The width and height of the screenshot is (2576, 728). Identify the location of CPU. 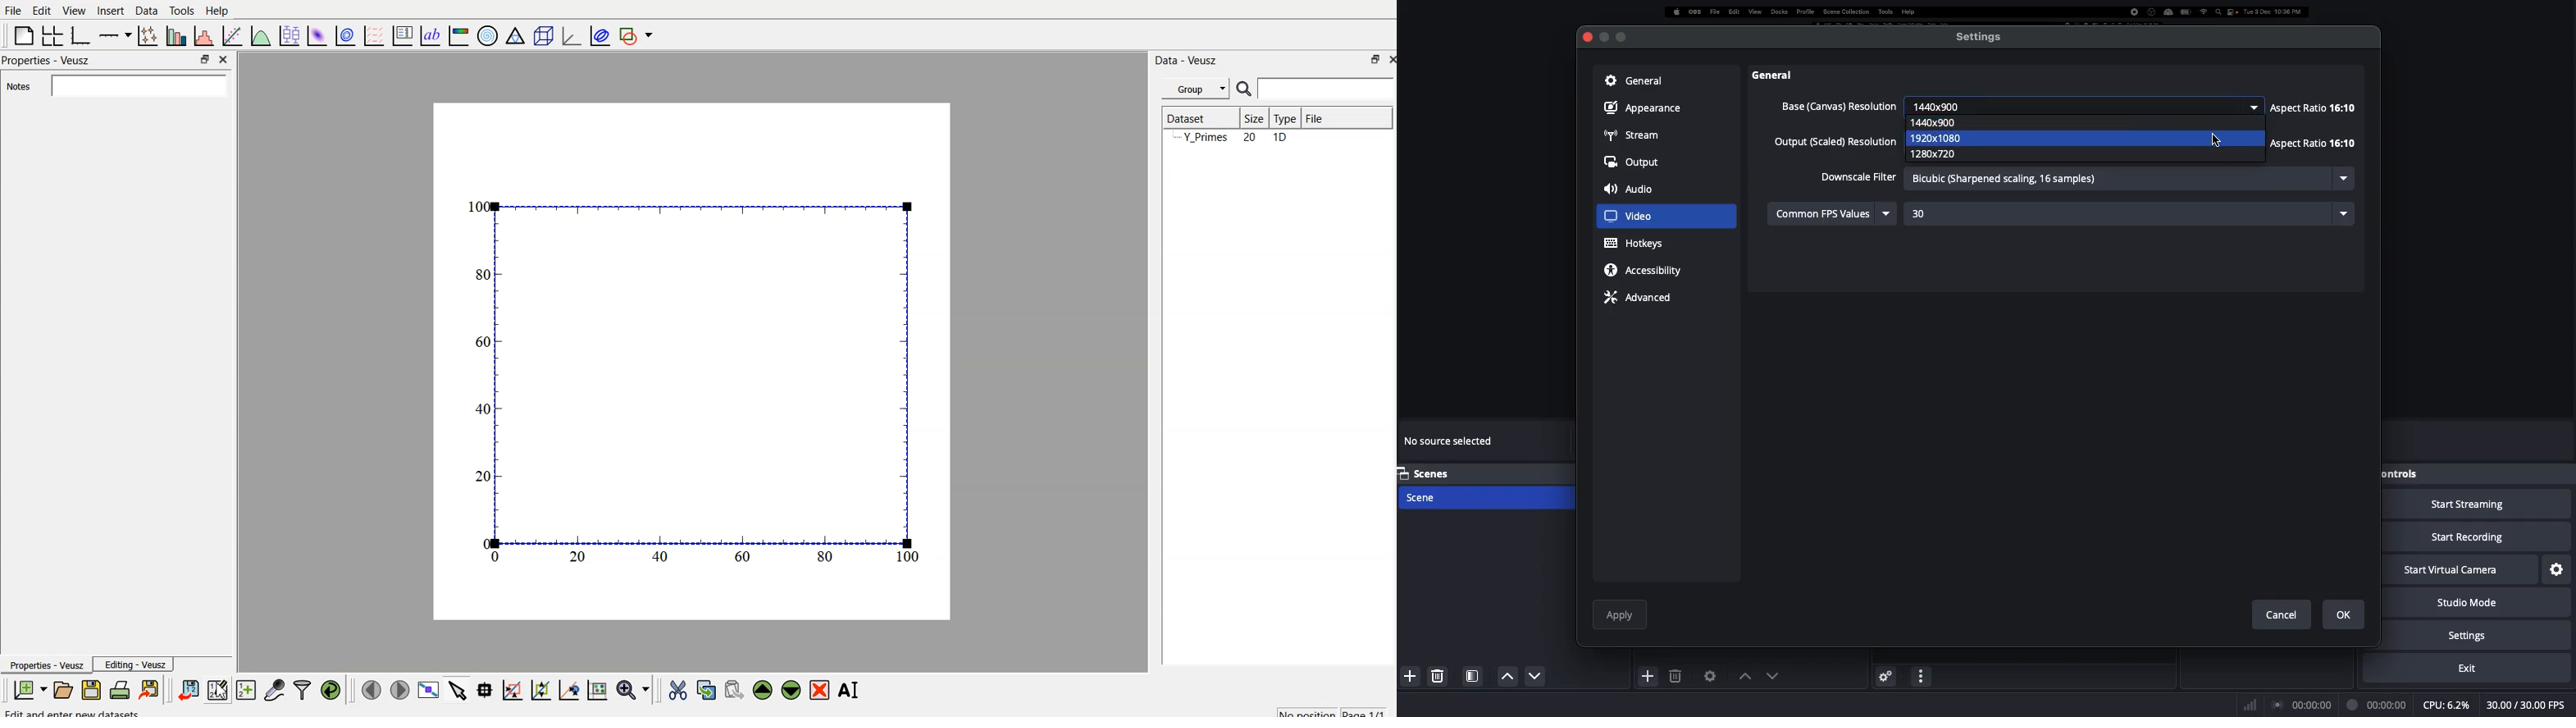
(2446, 706).